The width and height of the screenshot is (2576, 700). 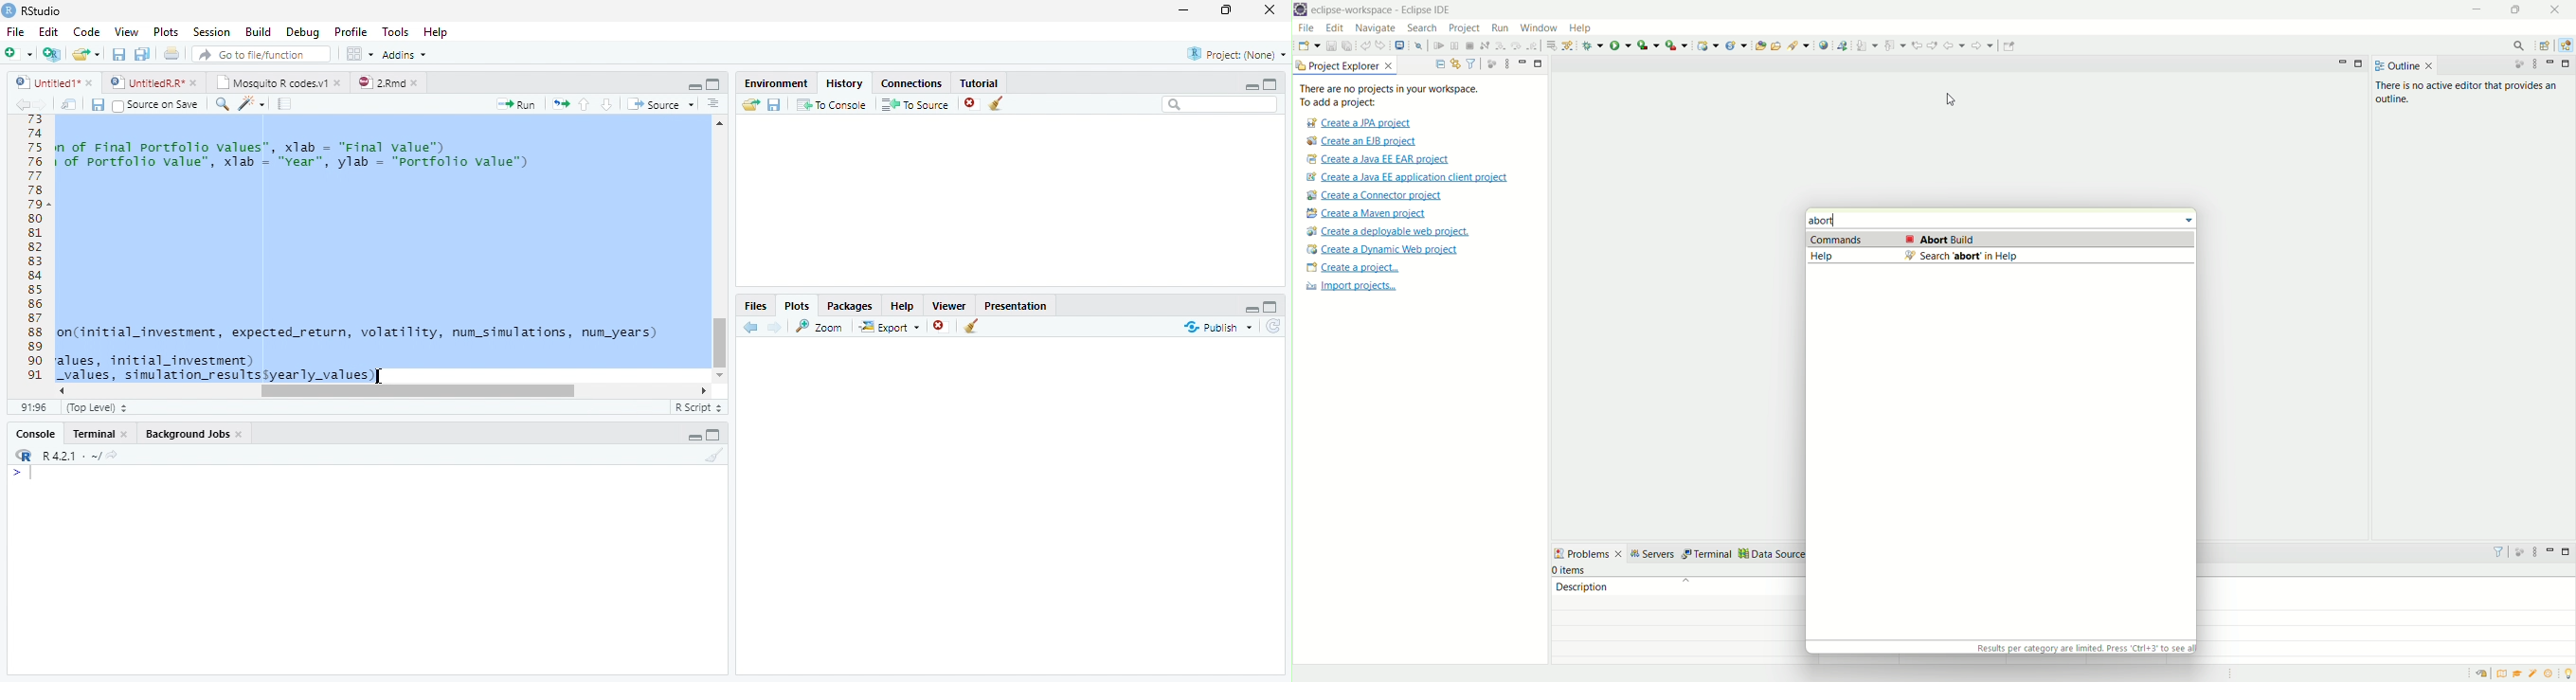 I want to click on Code Tools, so click(x=252, y=104).